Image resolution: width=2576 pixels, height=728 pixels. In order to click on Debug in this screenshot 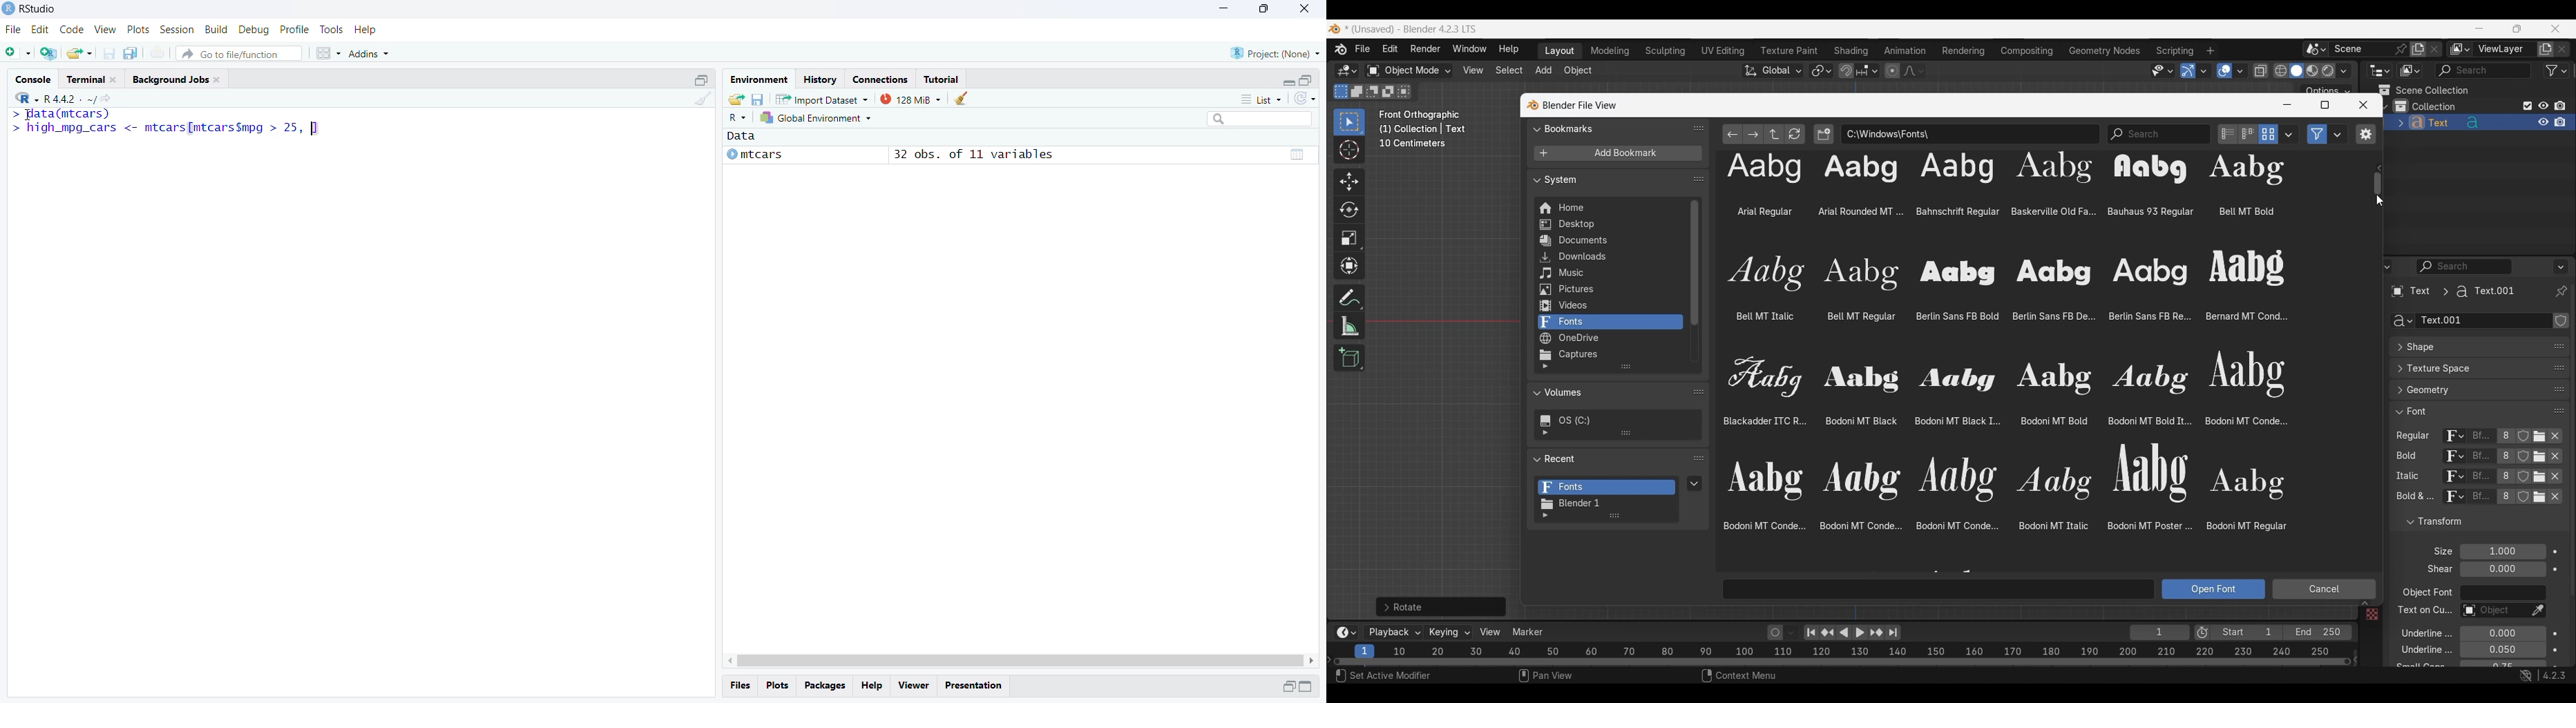, I will do `click(255, 30)`.